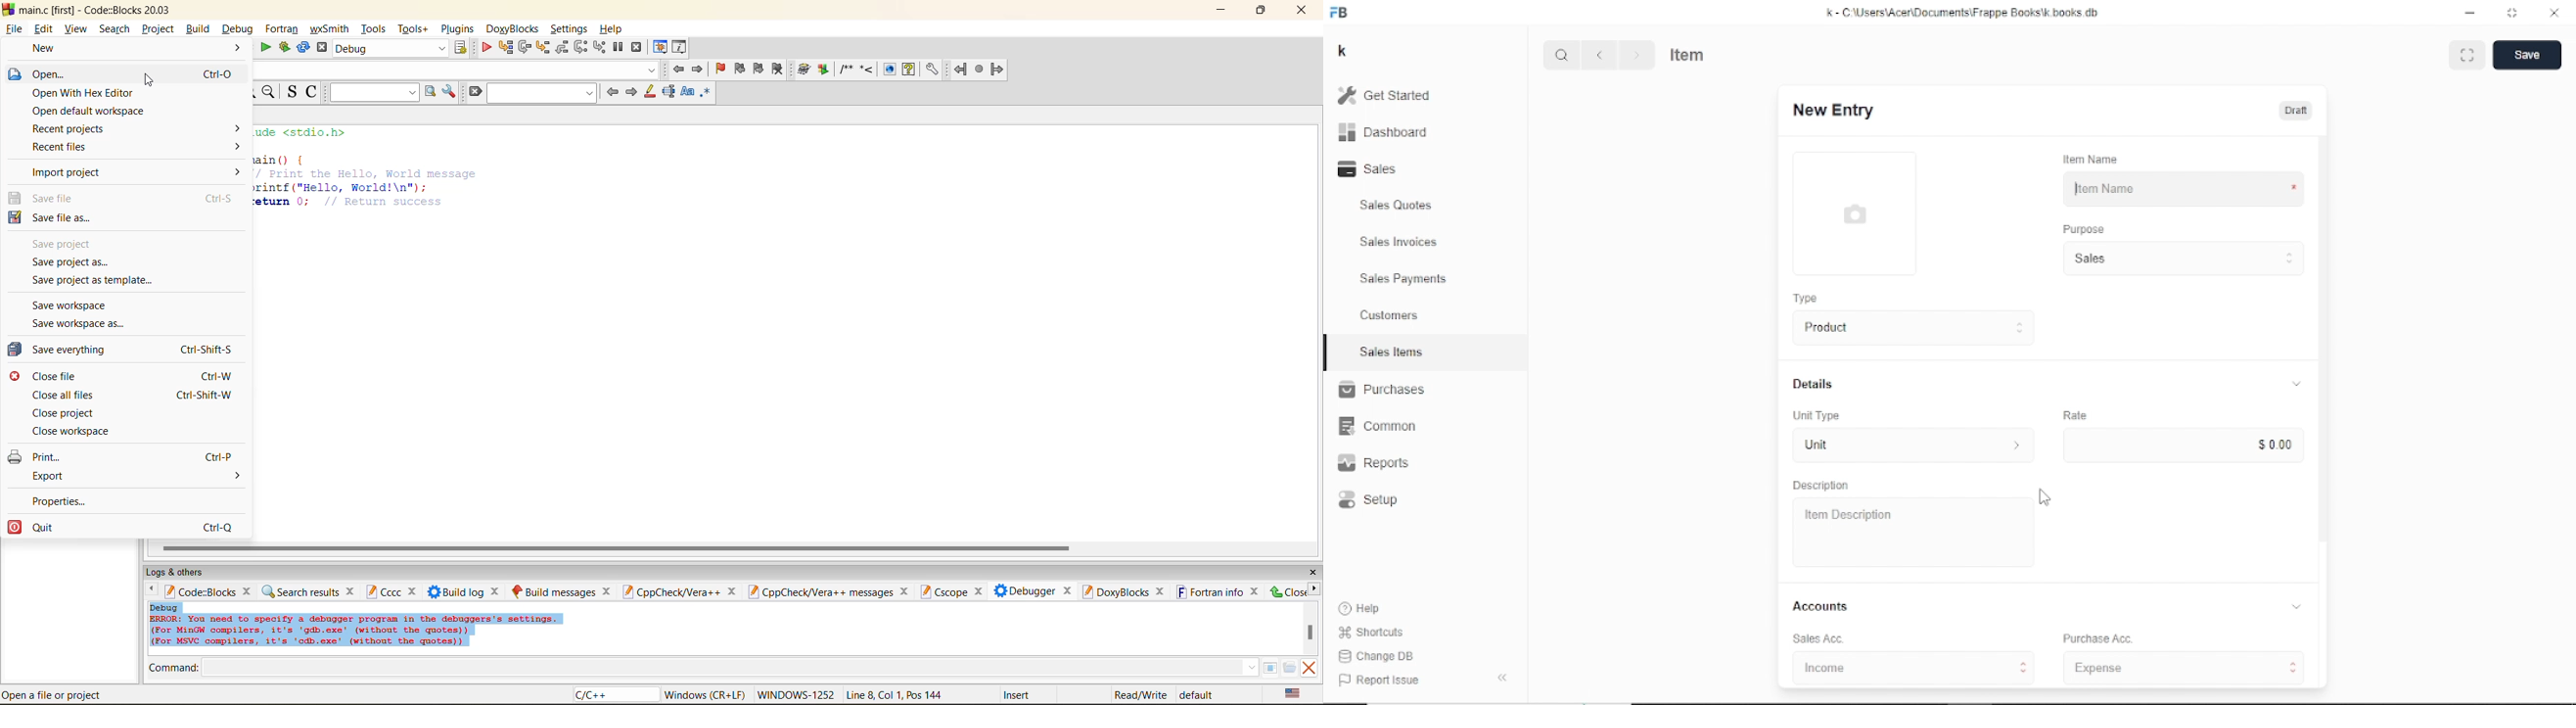 The image size is (2576, 728). What do you see at coordinates (1341, 14) in the screenshot?
I see `FB` at bounding box center [1341, 14].